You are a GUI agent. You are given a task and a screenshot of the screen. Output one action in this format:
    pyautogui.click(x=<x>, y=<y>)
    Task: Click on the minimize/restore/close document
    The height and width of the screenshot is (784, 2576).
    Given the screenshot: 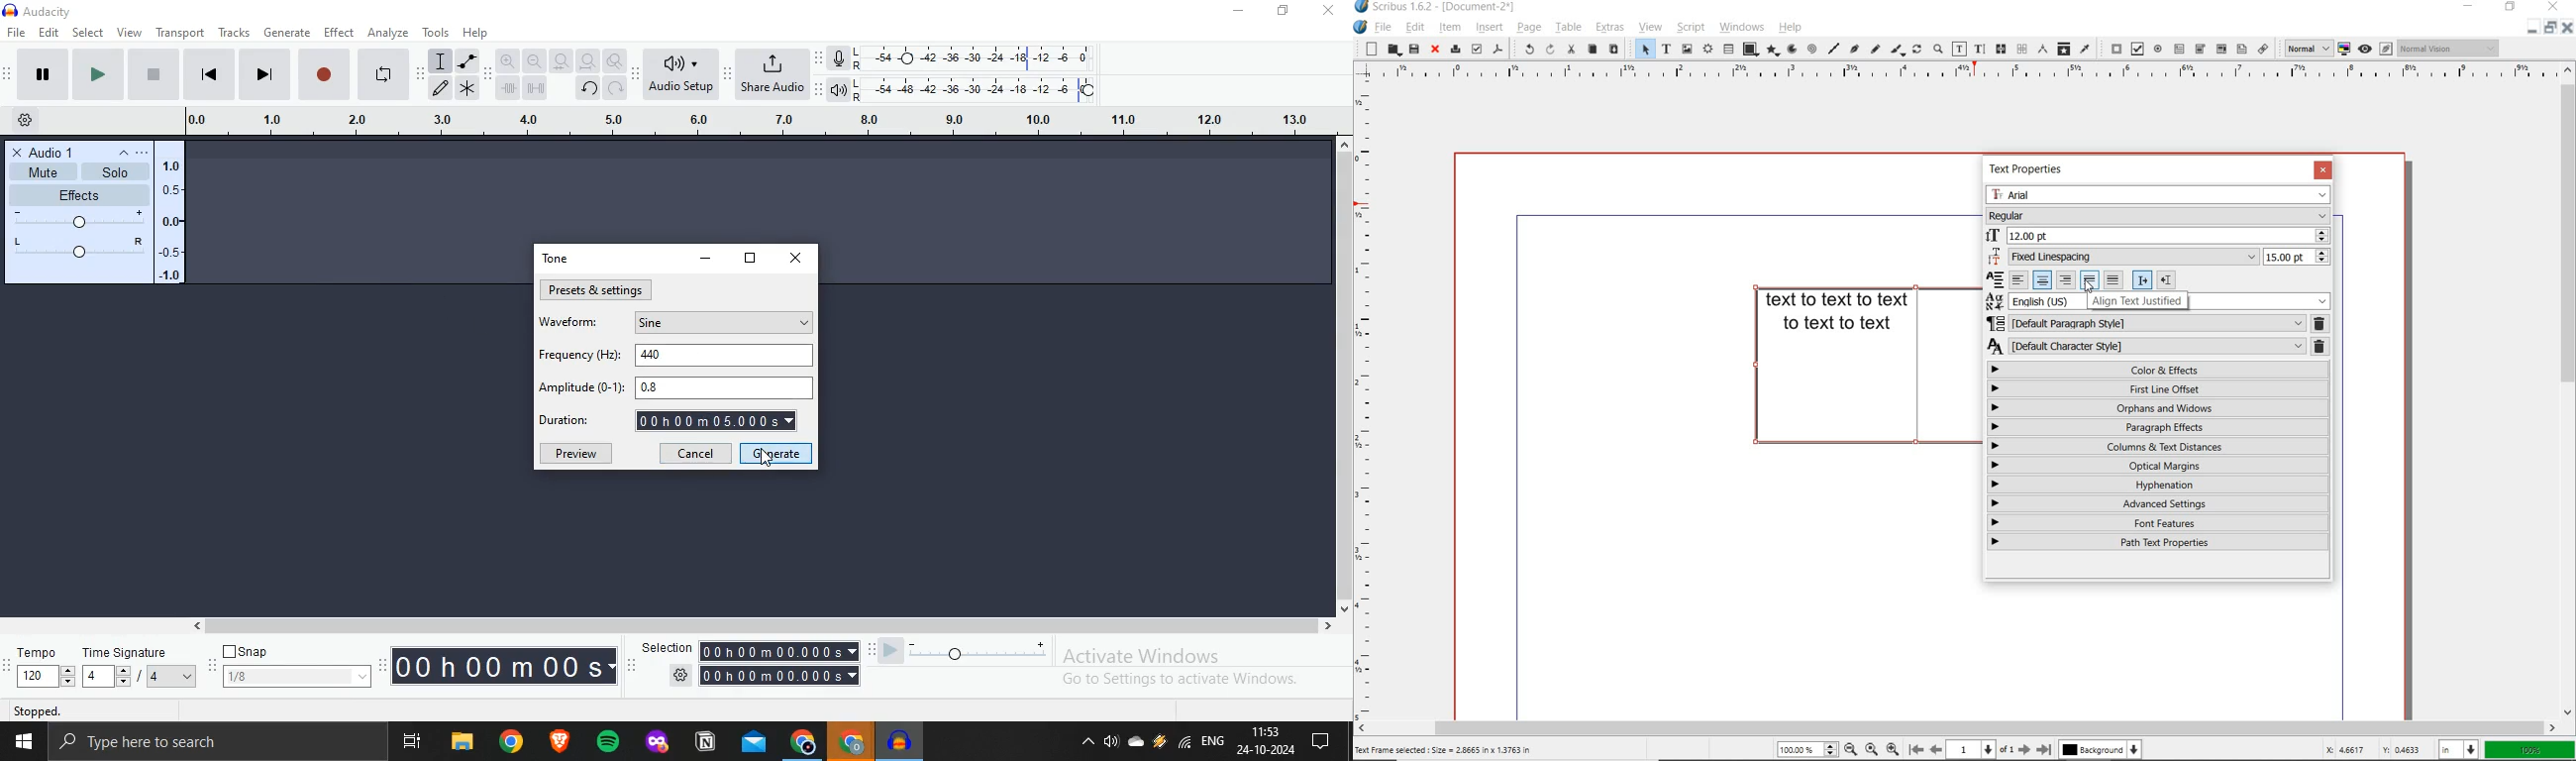 What is the action you would take?
    pyautogui.click(x=2551, y=27)
    